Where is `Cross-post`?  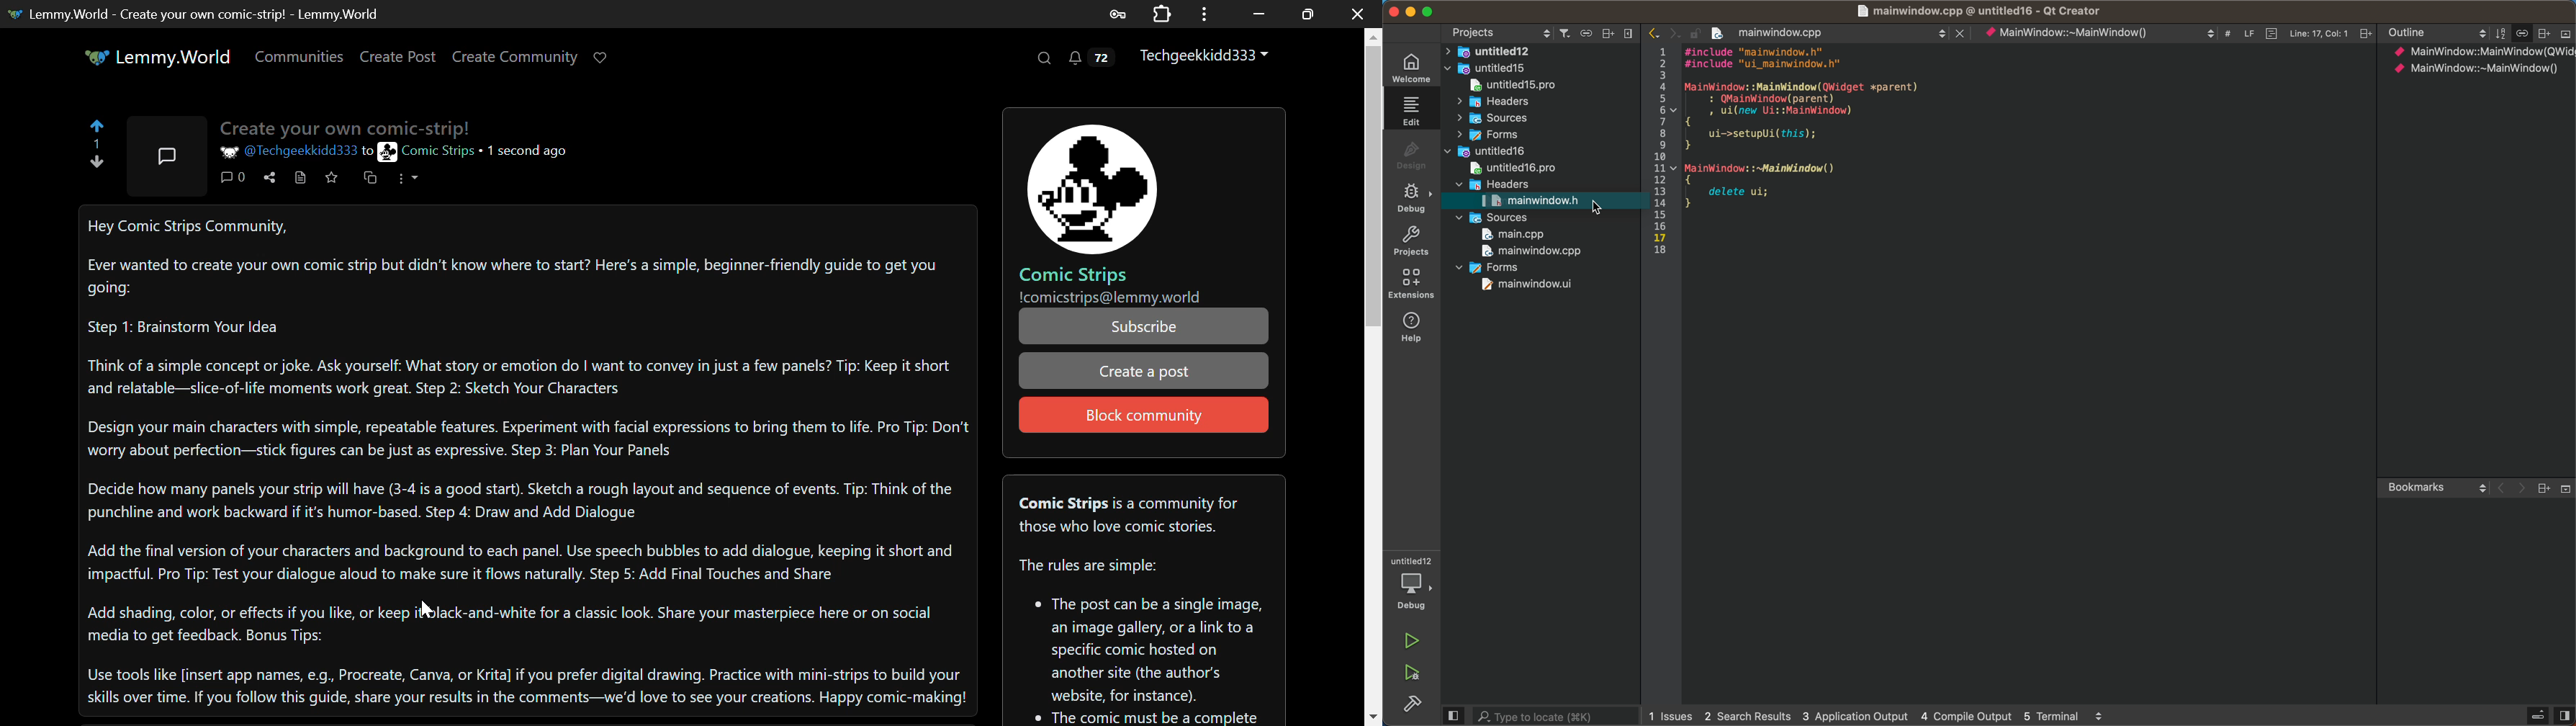 Cross-post is located at coordinates (374, 181).